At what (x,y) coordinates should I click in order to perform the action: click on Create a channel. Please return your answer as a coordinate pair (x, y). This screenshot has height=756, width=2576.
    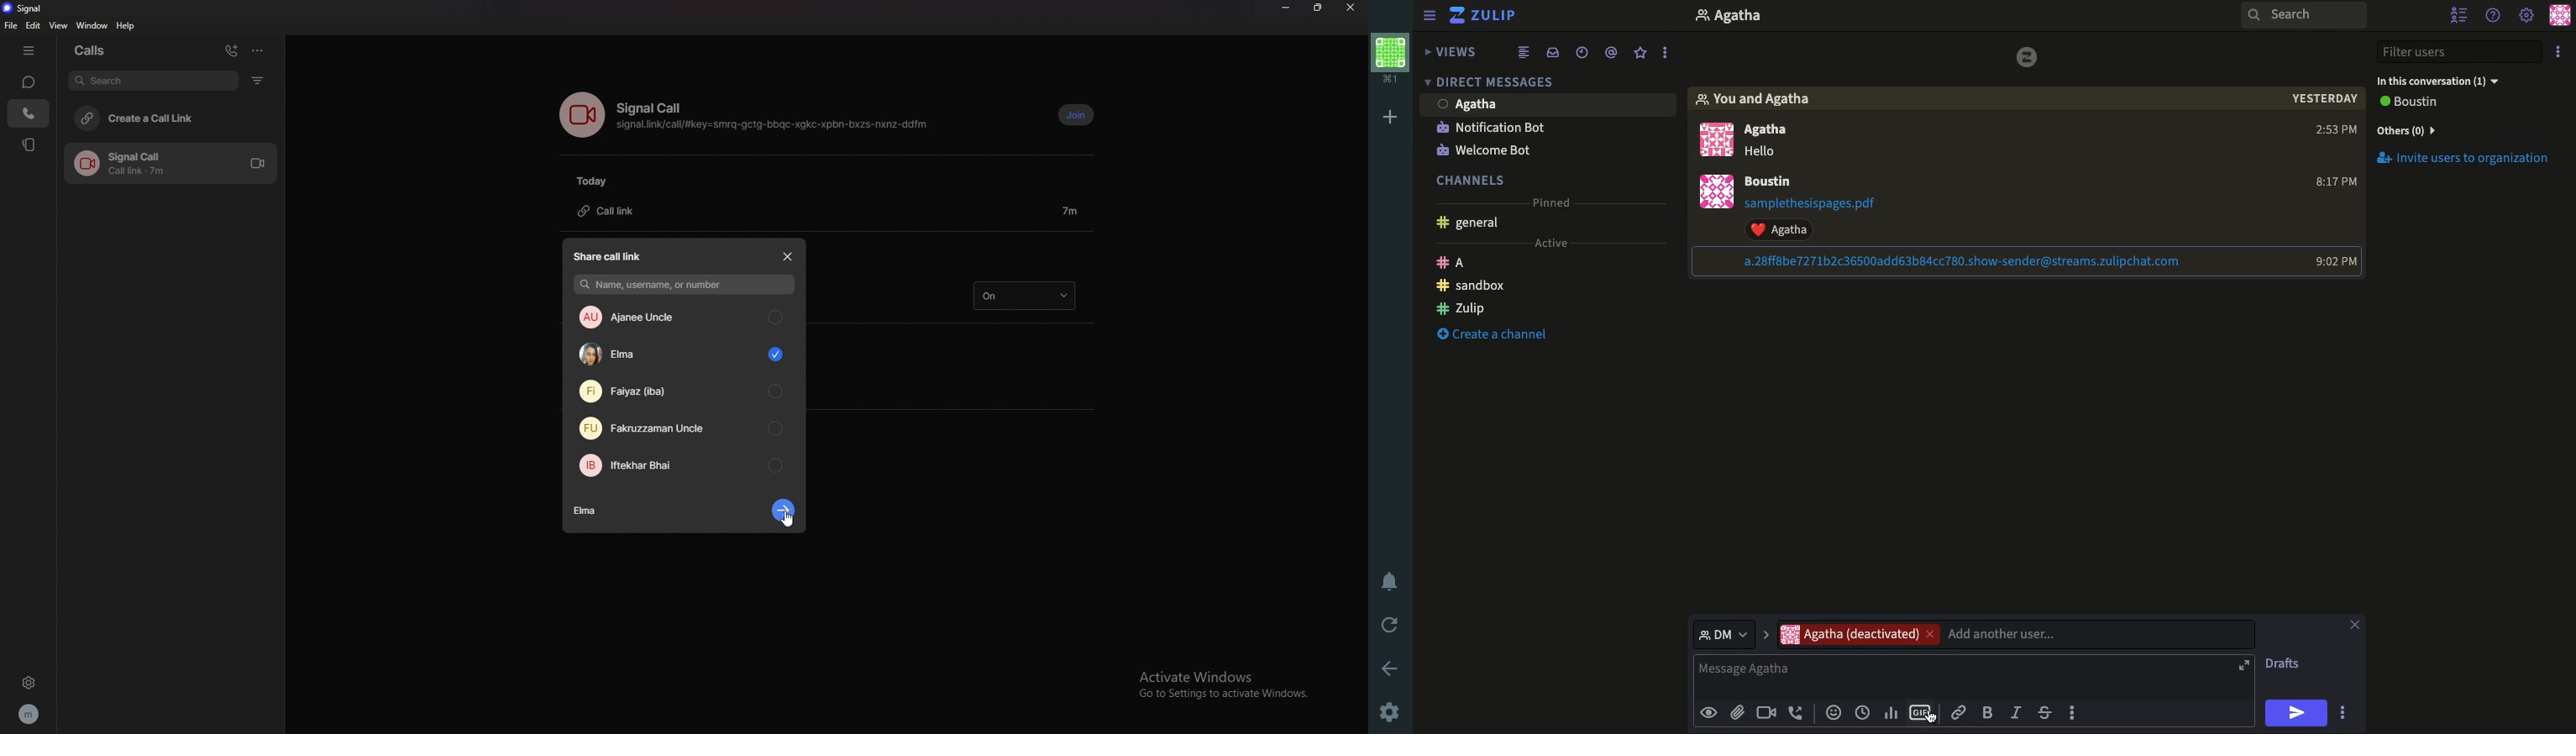
    Looking at the image, I should click on (1492, 334).